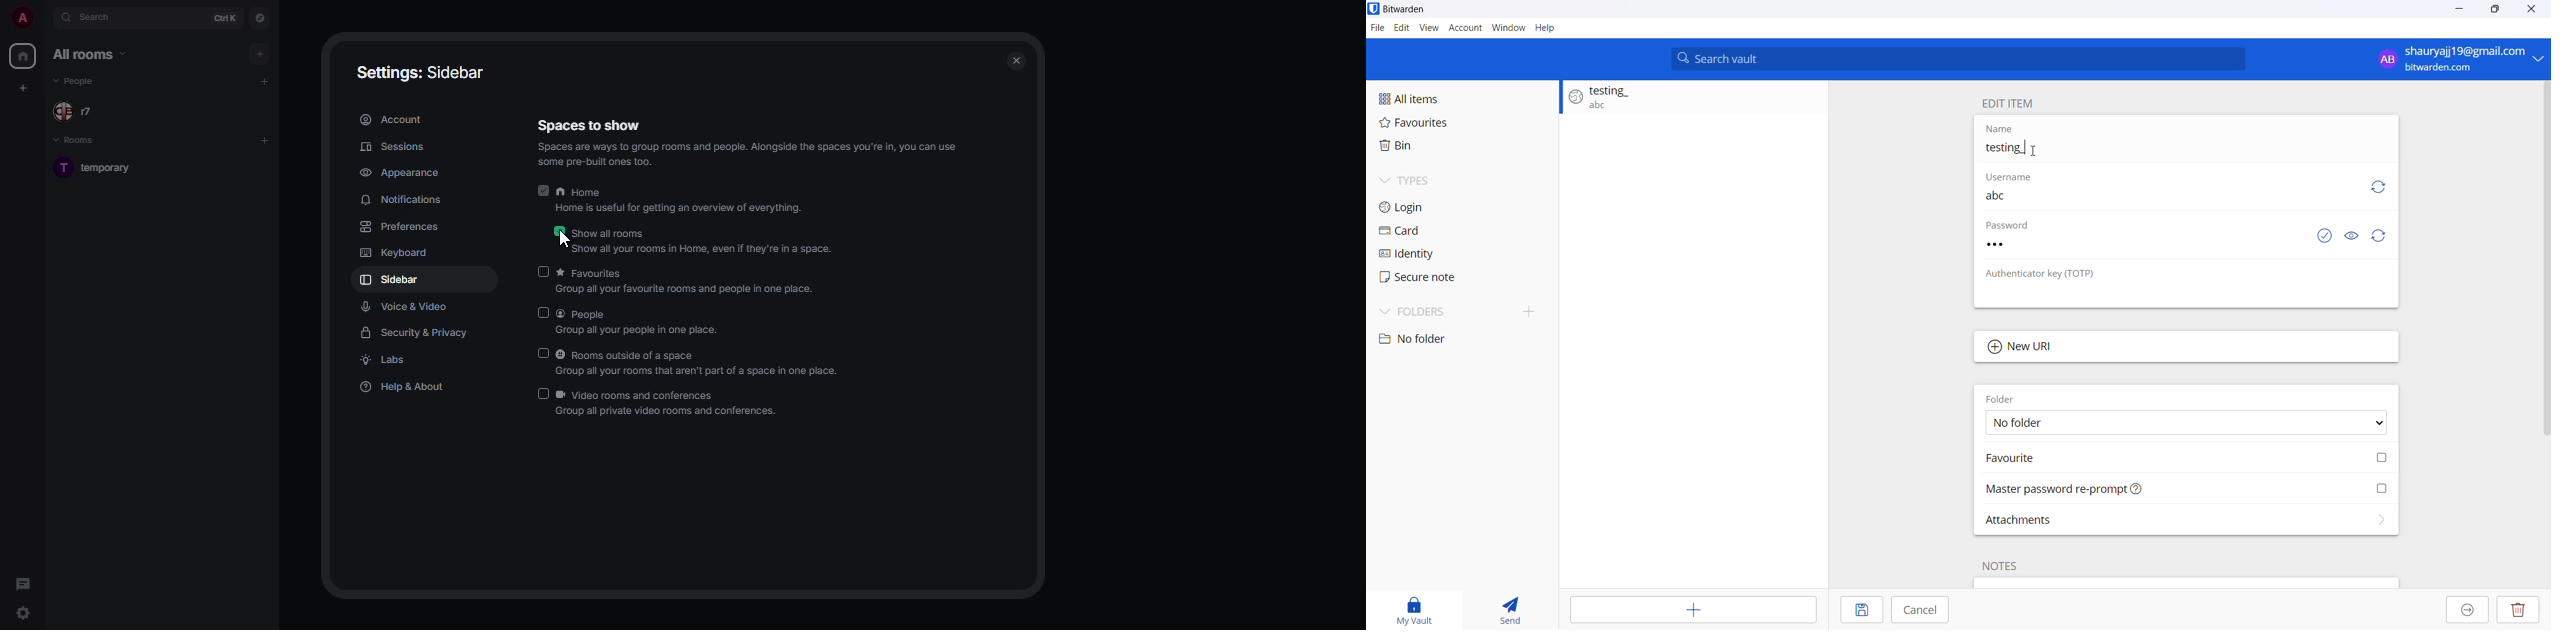 The width and height of the screenshot is (2576, 644). I want to click on Account, so click(1464, 27).